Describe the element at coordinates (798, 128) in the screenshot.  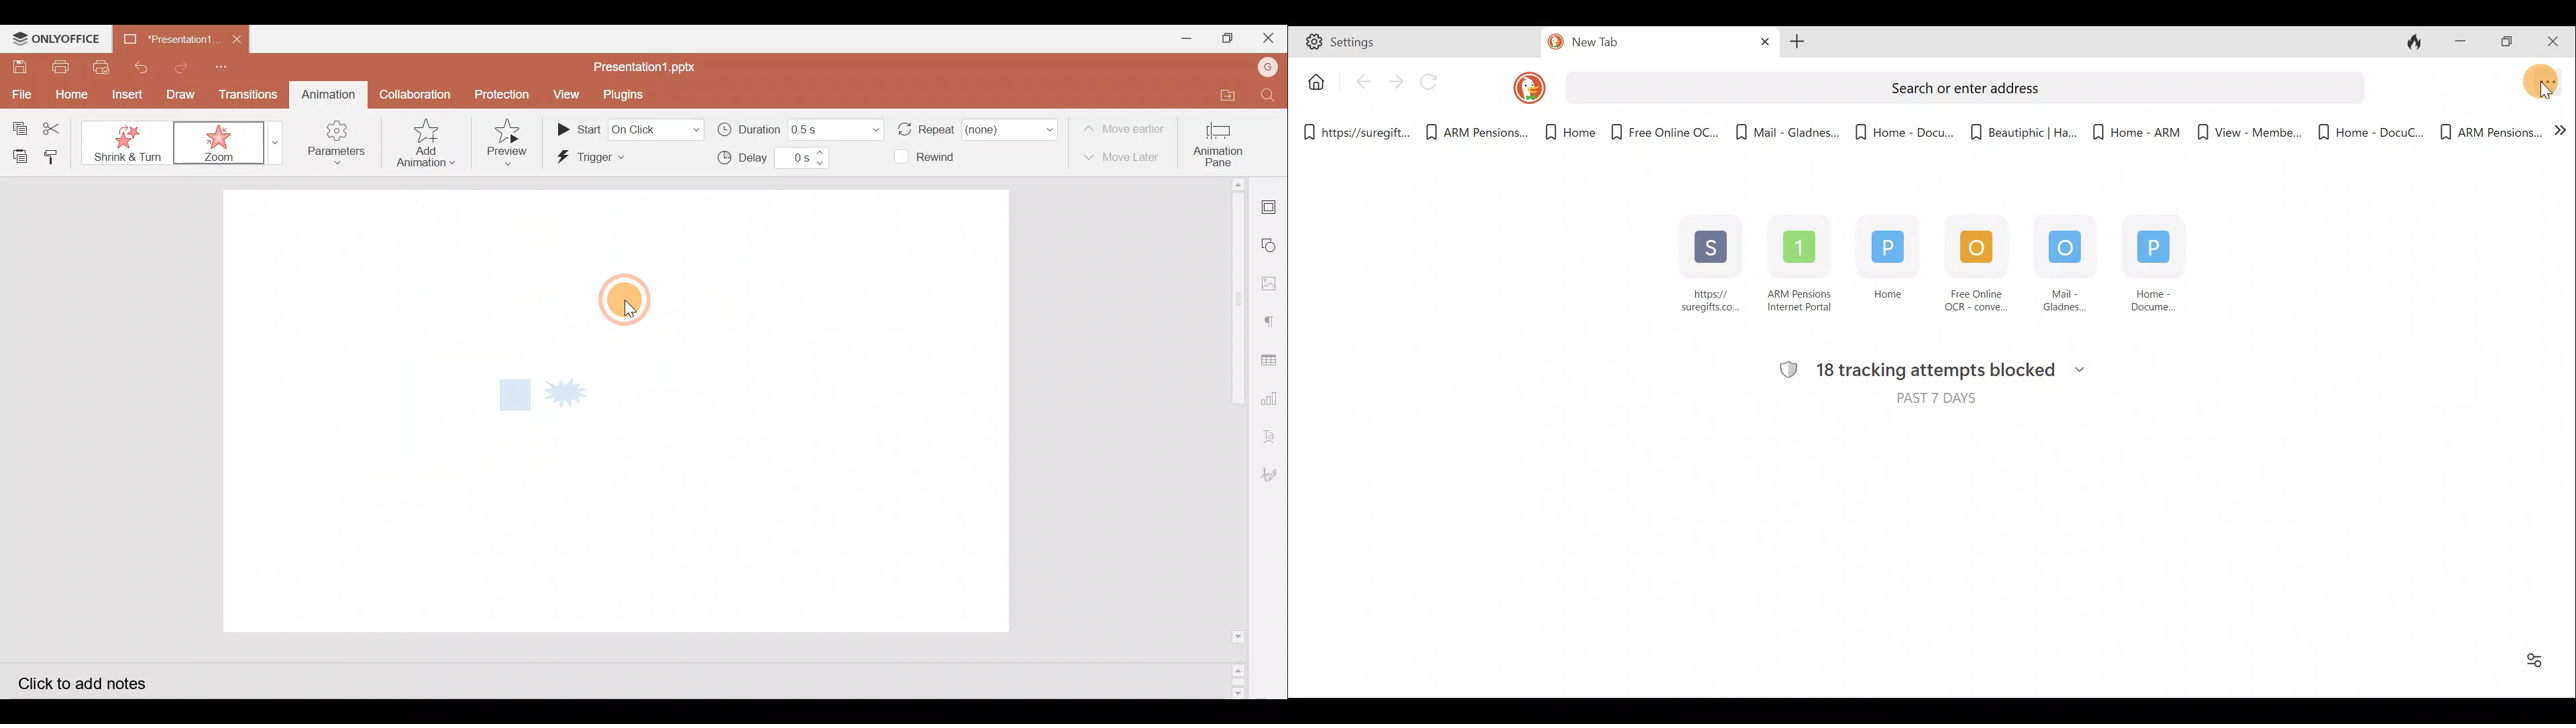
I see `Duration` at that location.